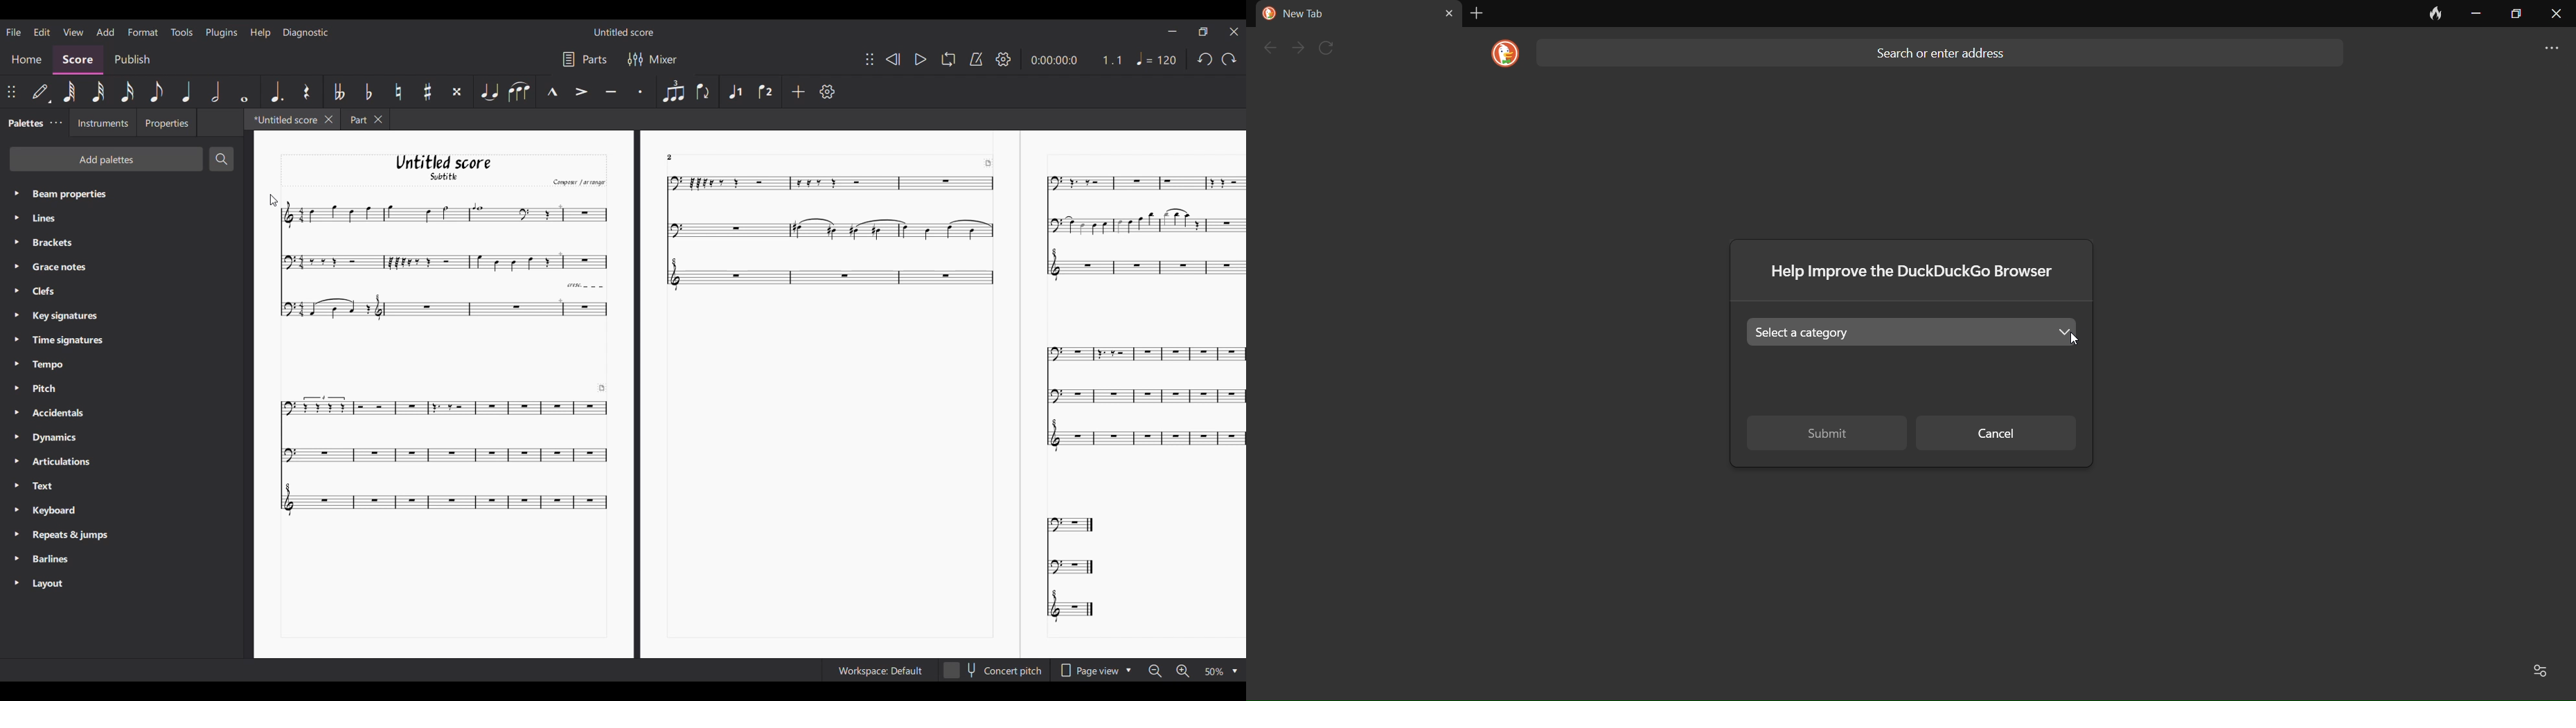 Image resolution: width=2576 pixels, height=728 pixels. I want to click on , so click(16, 267).